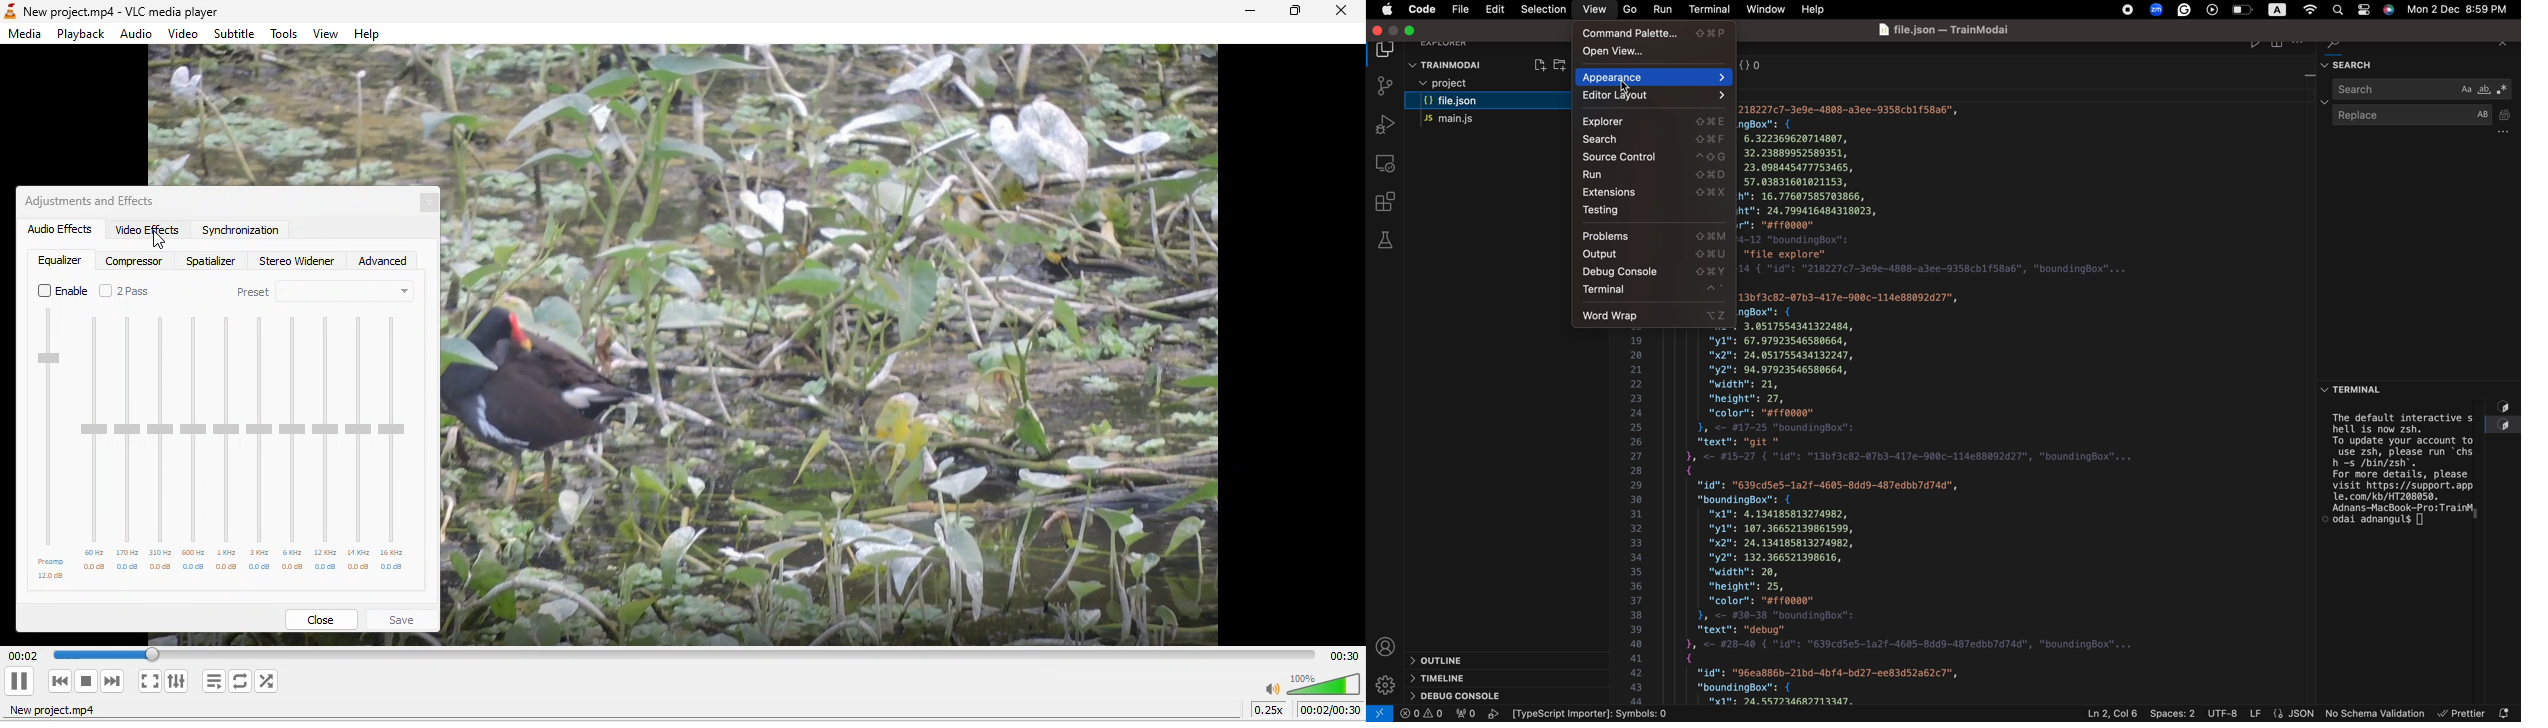 The width and height of the screenshot is (2548, 728). What do you see at coordinates (325, 292) in the screenshot?
I see `preset` at bounding box center [325, 292].